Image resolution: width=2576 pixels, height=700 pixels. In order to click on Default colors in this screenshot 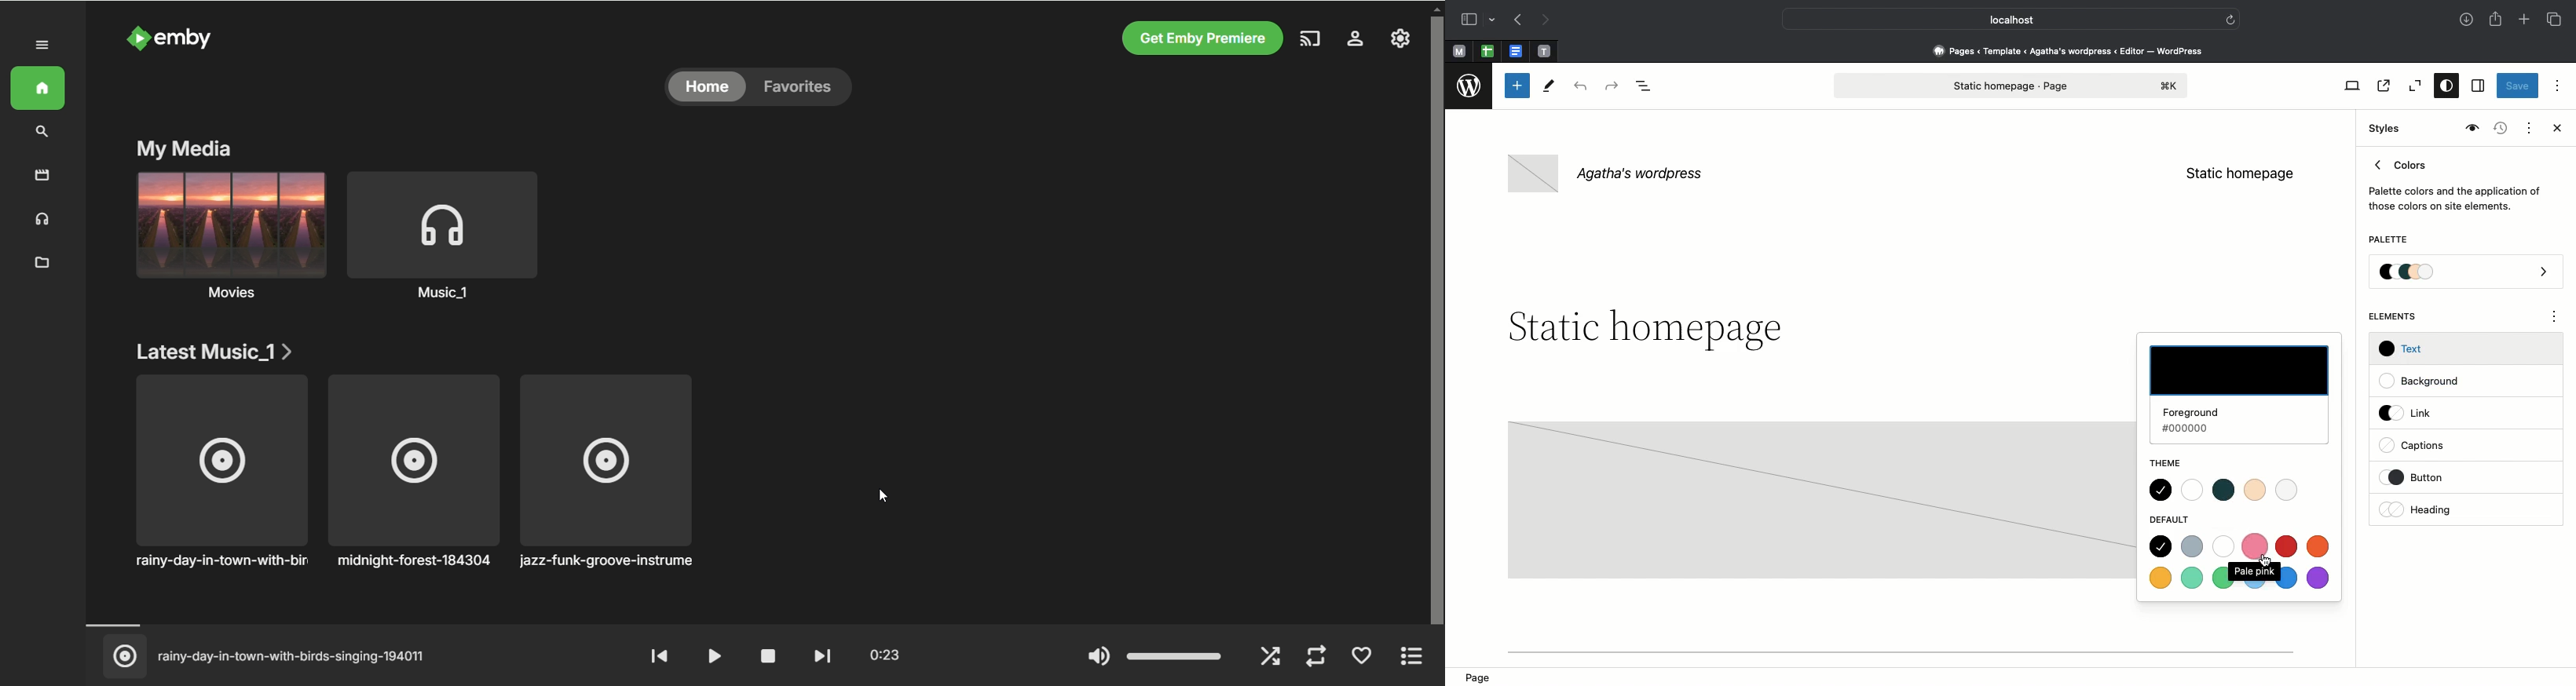, I will do `click(2241, 564)`.